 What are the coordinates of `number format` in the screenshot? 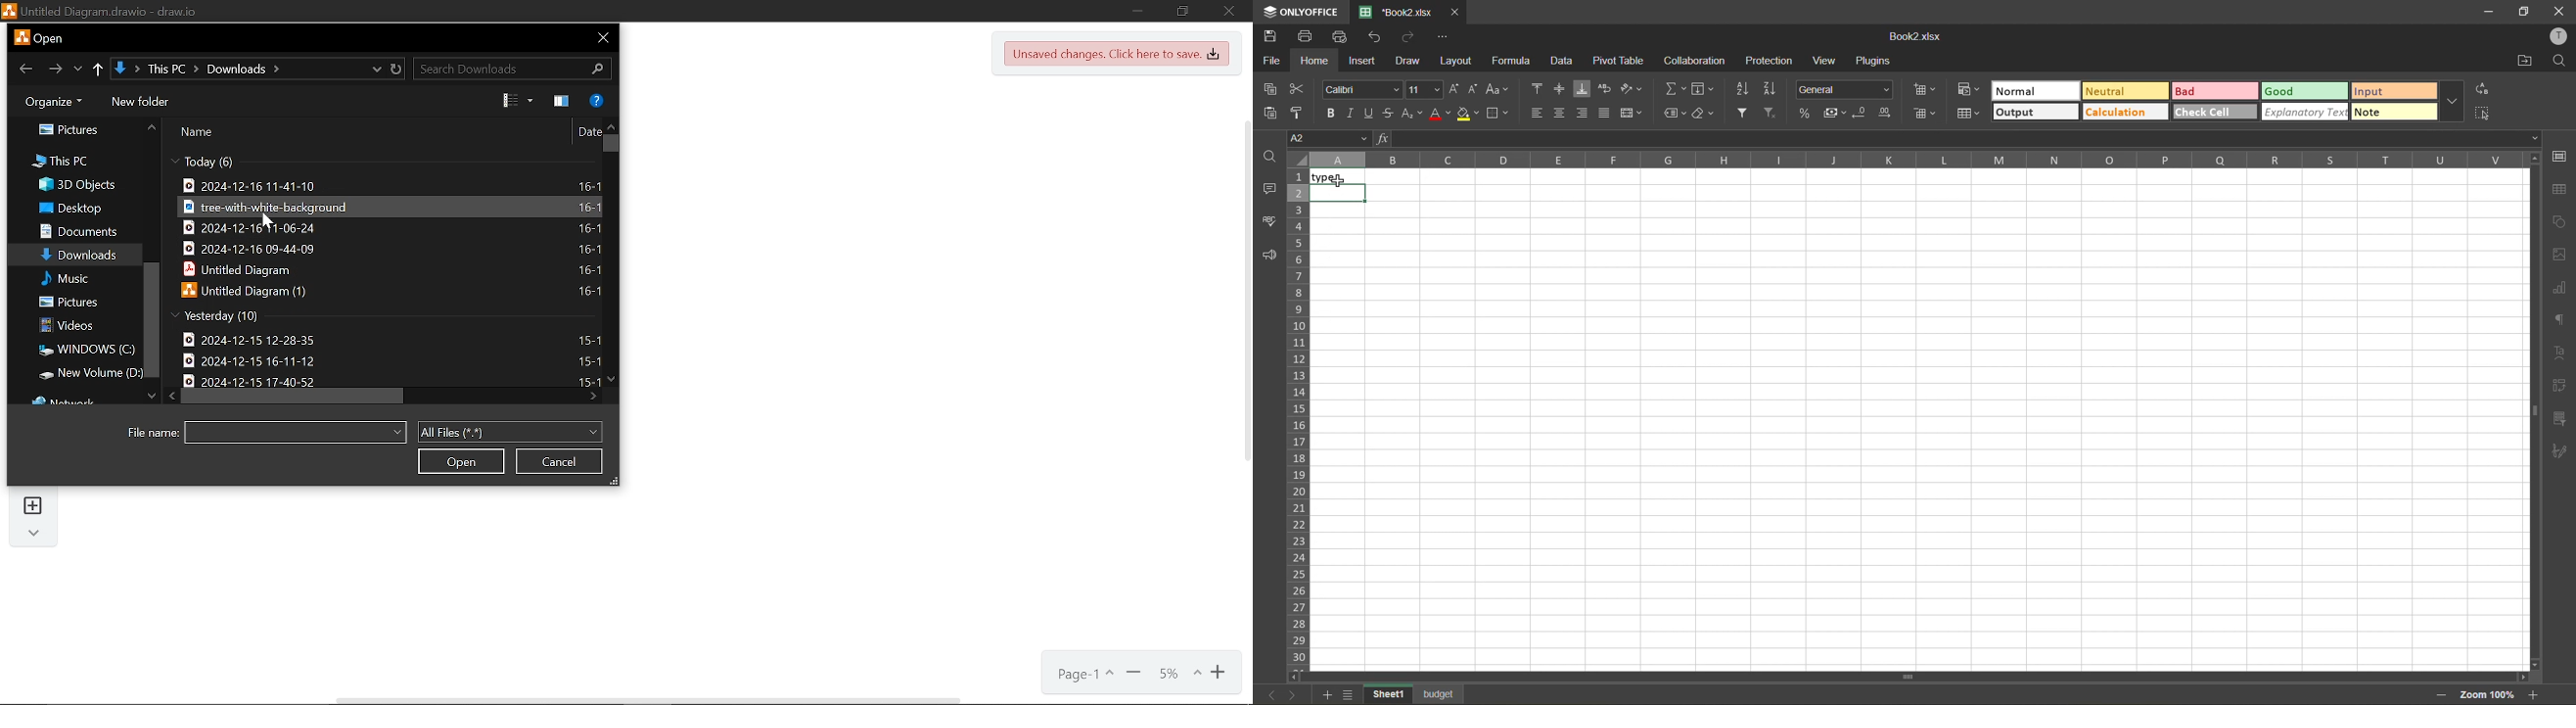 It's located at (1844, 89).